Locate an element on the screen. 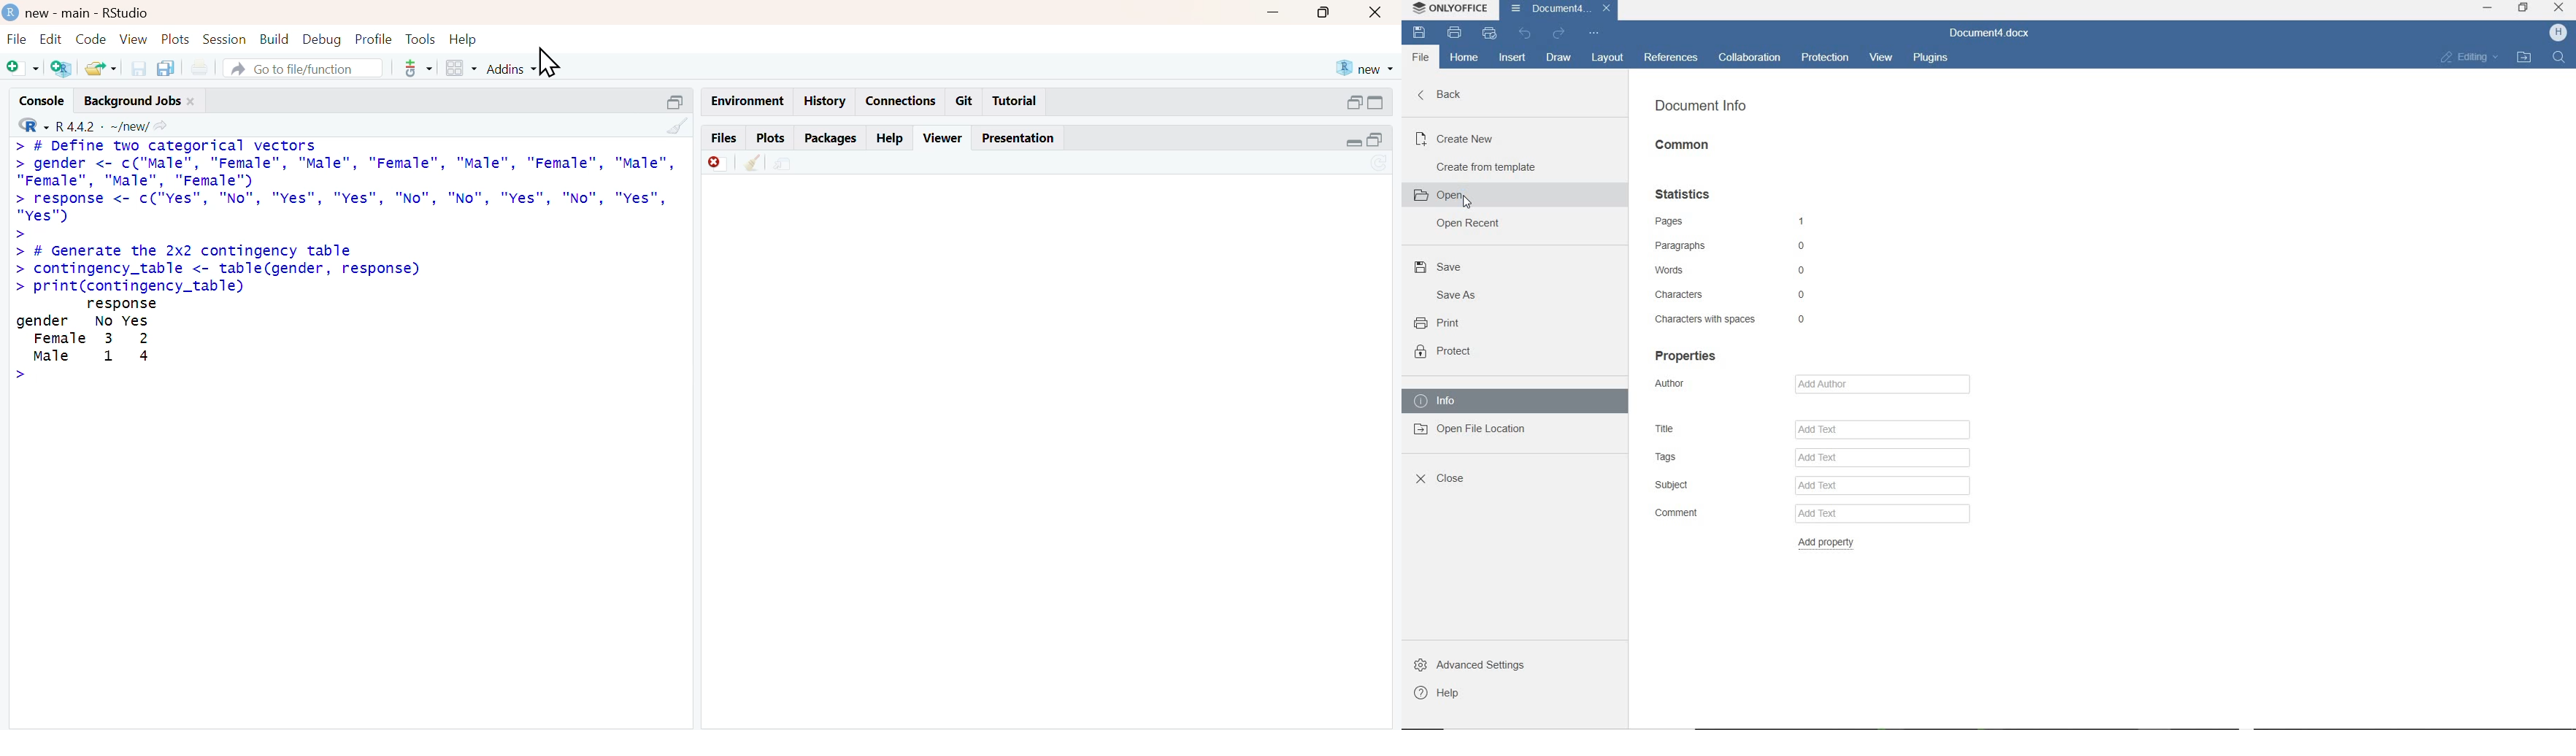 The height and width of the screenshot is (756, 2576). > # Generate the 2x2 contingency table
> contingency_table <- table(gender, response)
> print(contingency_table)
response

gender No Yes

Female 3 2

Male 1 4
> is located at coordinates (217, 314).